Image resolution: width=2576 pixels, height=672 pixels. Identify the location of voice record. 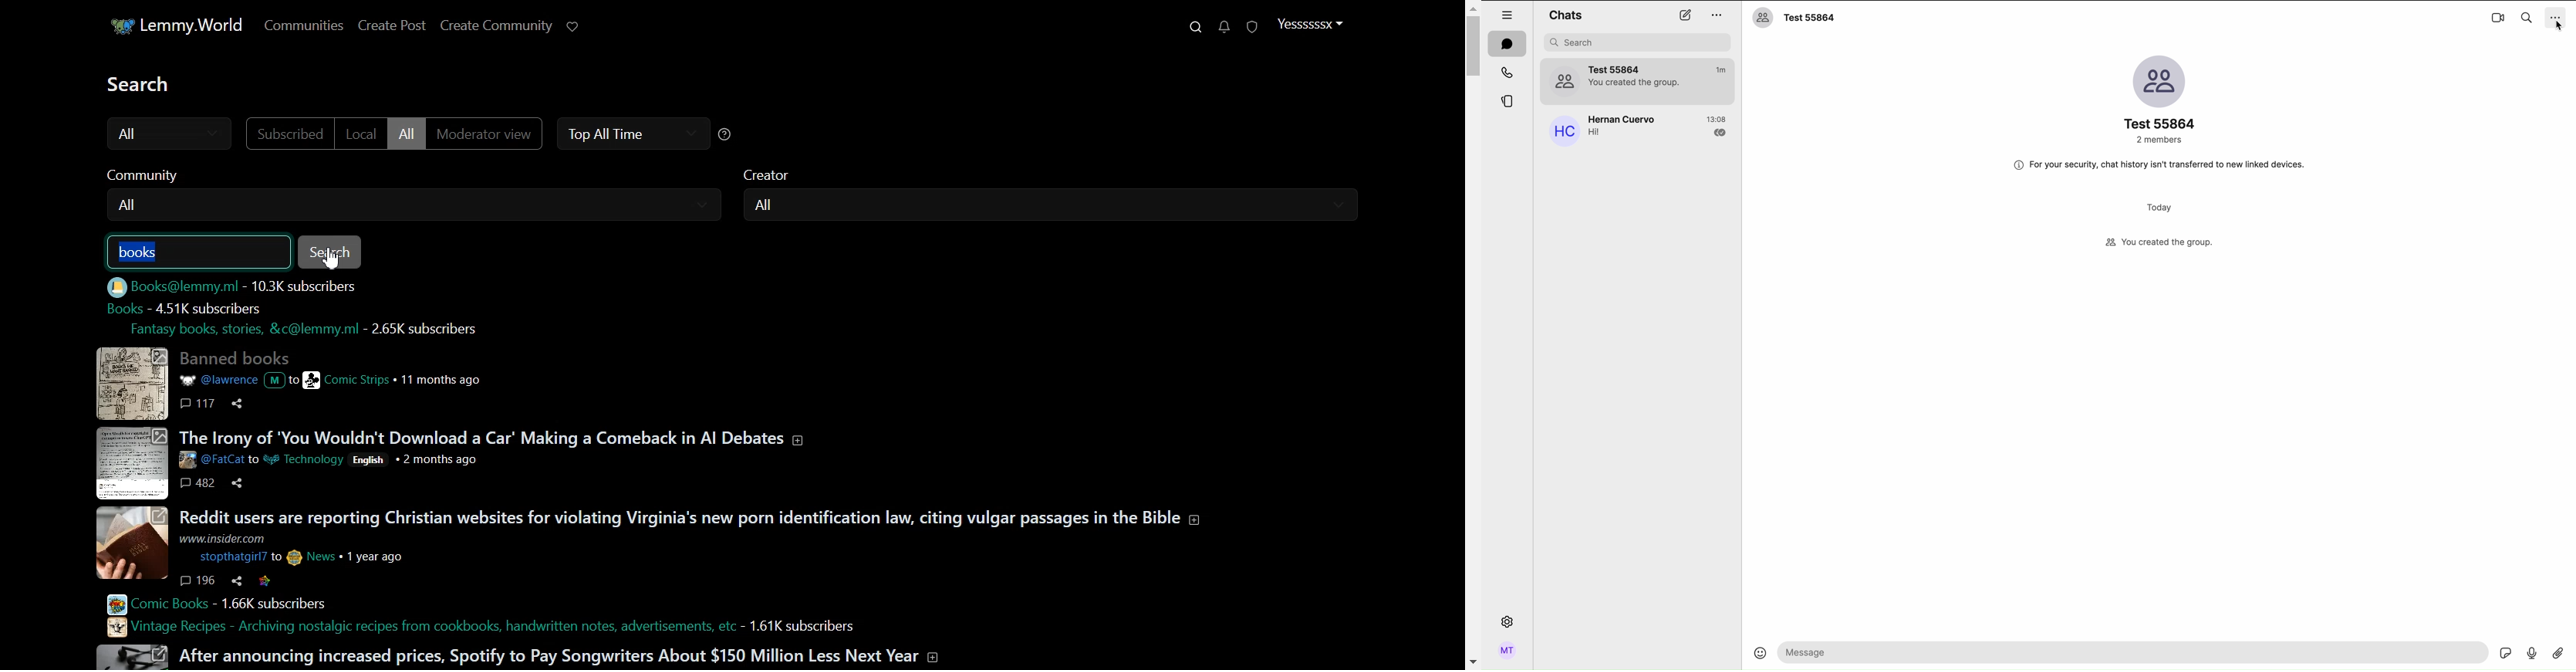
(2532, 654).